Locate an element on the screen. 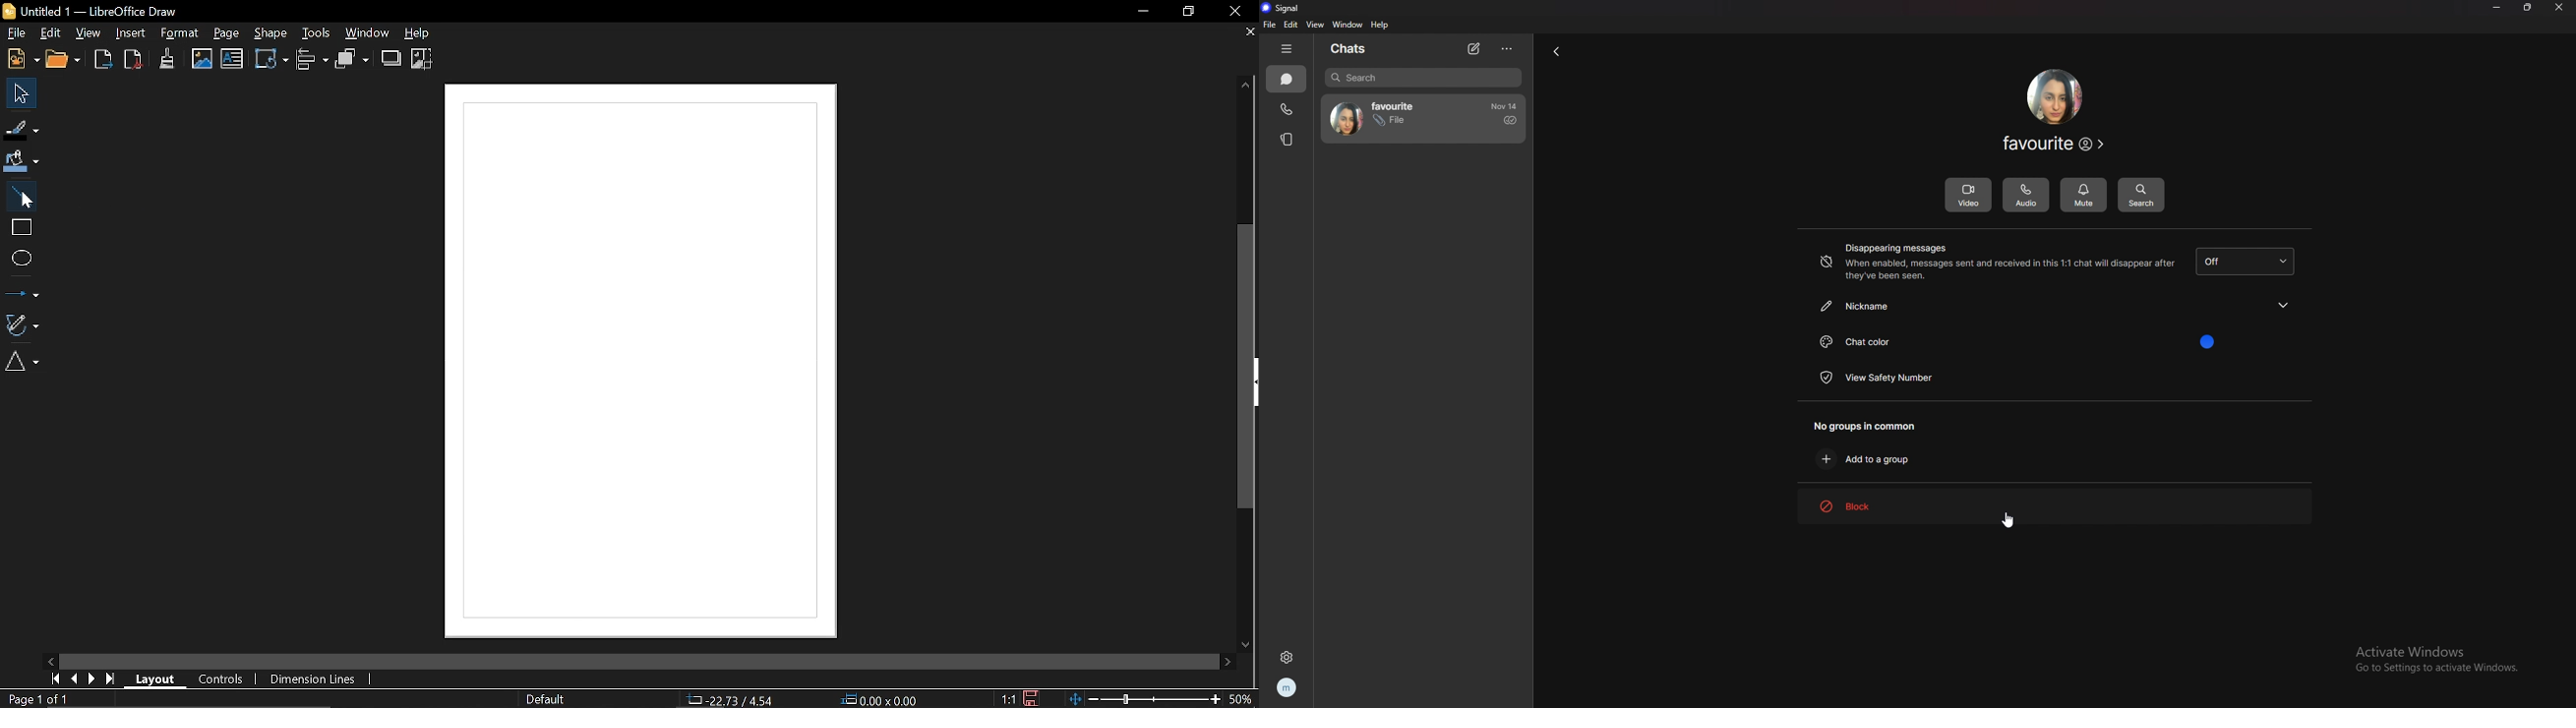 The width and height of the screenshot is (2576, 728). nickname is located at coordinates (2055, 145).